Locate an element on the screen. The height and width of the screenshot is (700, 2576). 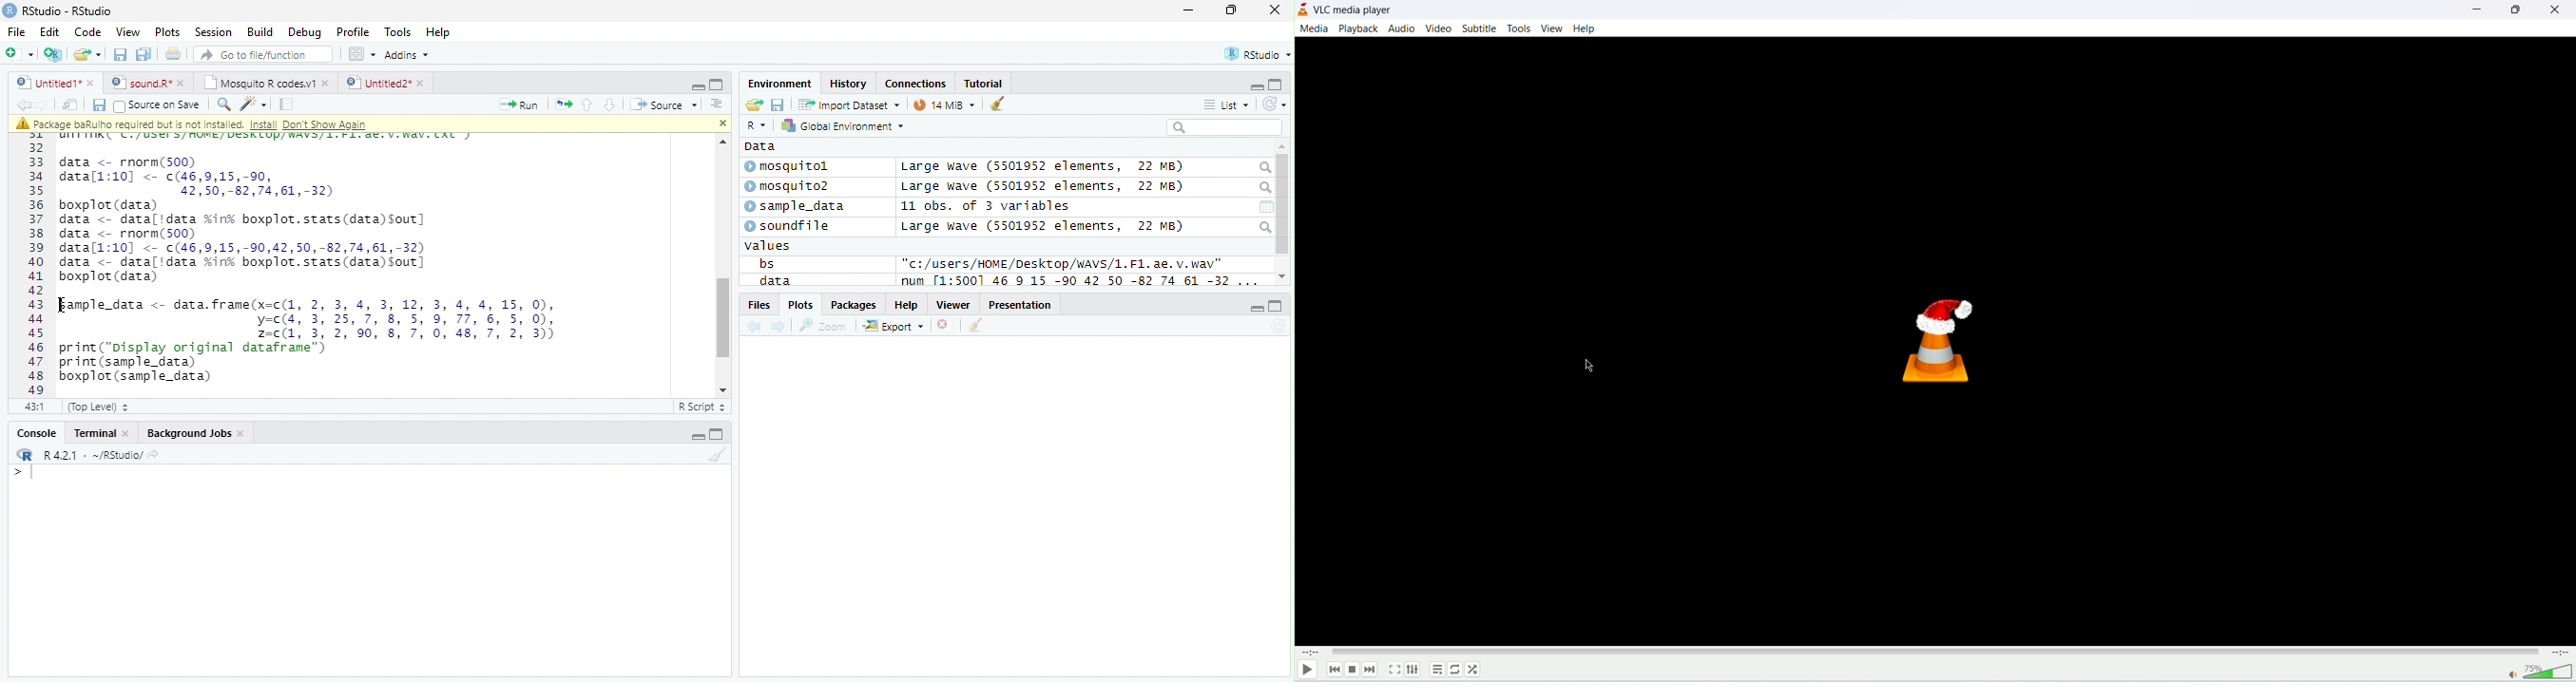
Save all the open documents is located at coordinates (144, 55).